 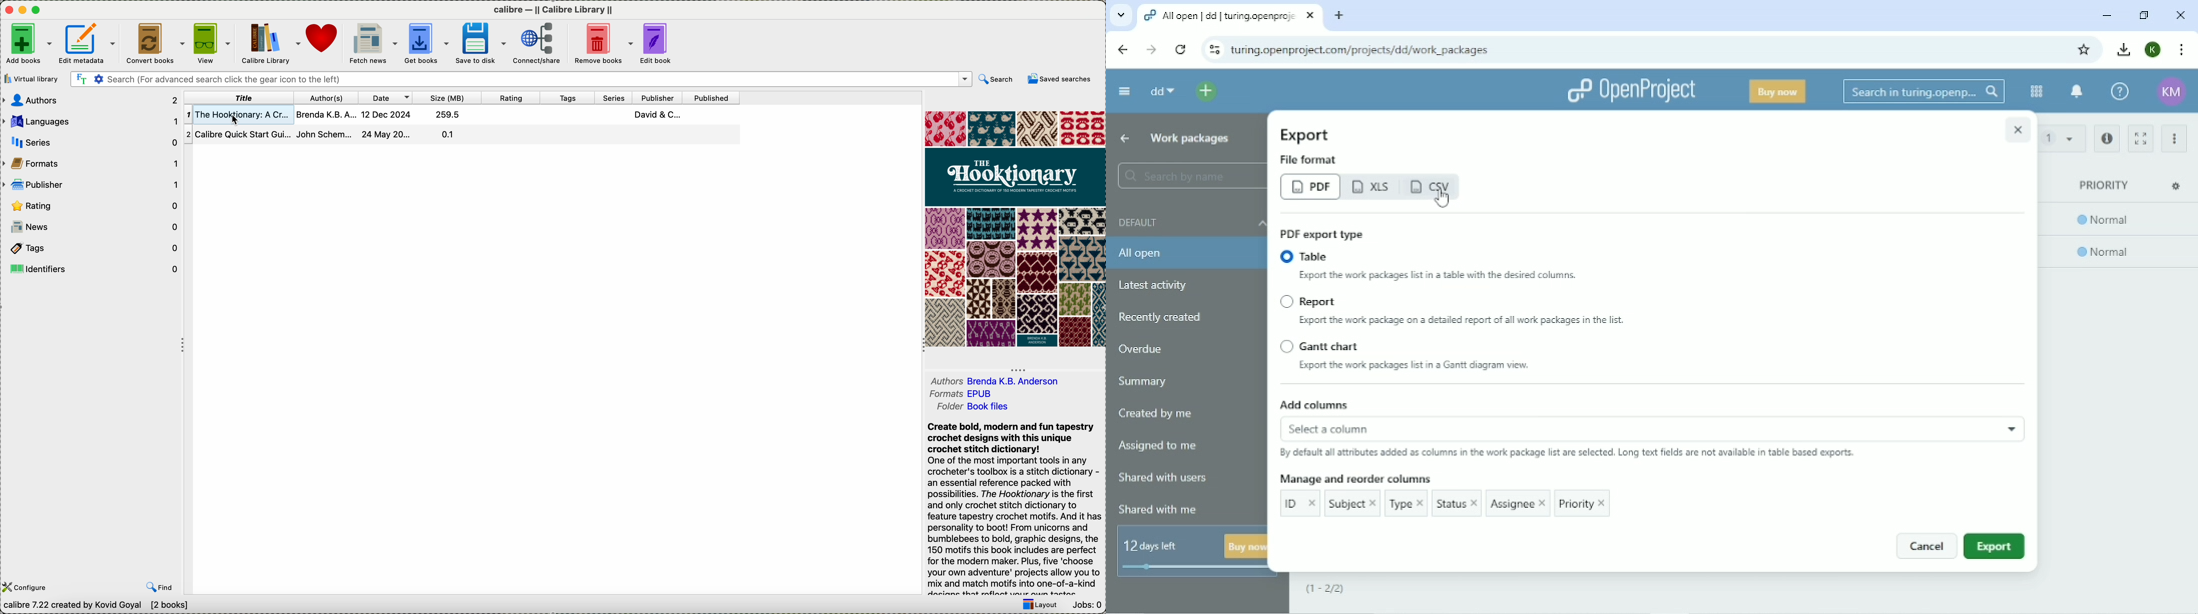 What do you see at coordinates (2119, 92) in the screenshot?
I see `Help` at bounding box center [2119, 92].